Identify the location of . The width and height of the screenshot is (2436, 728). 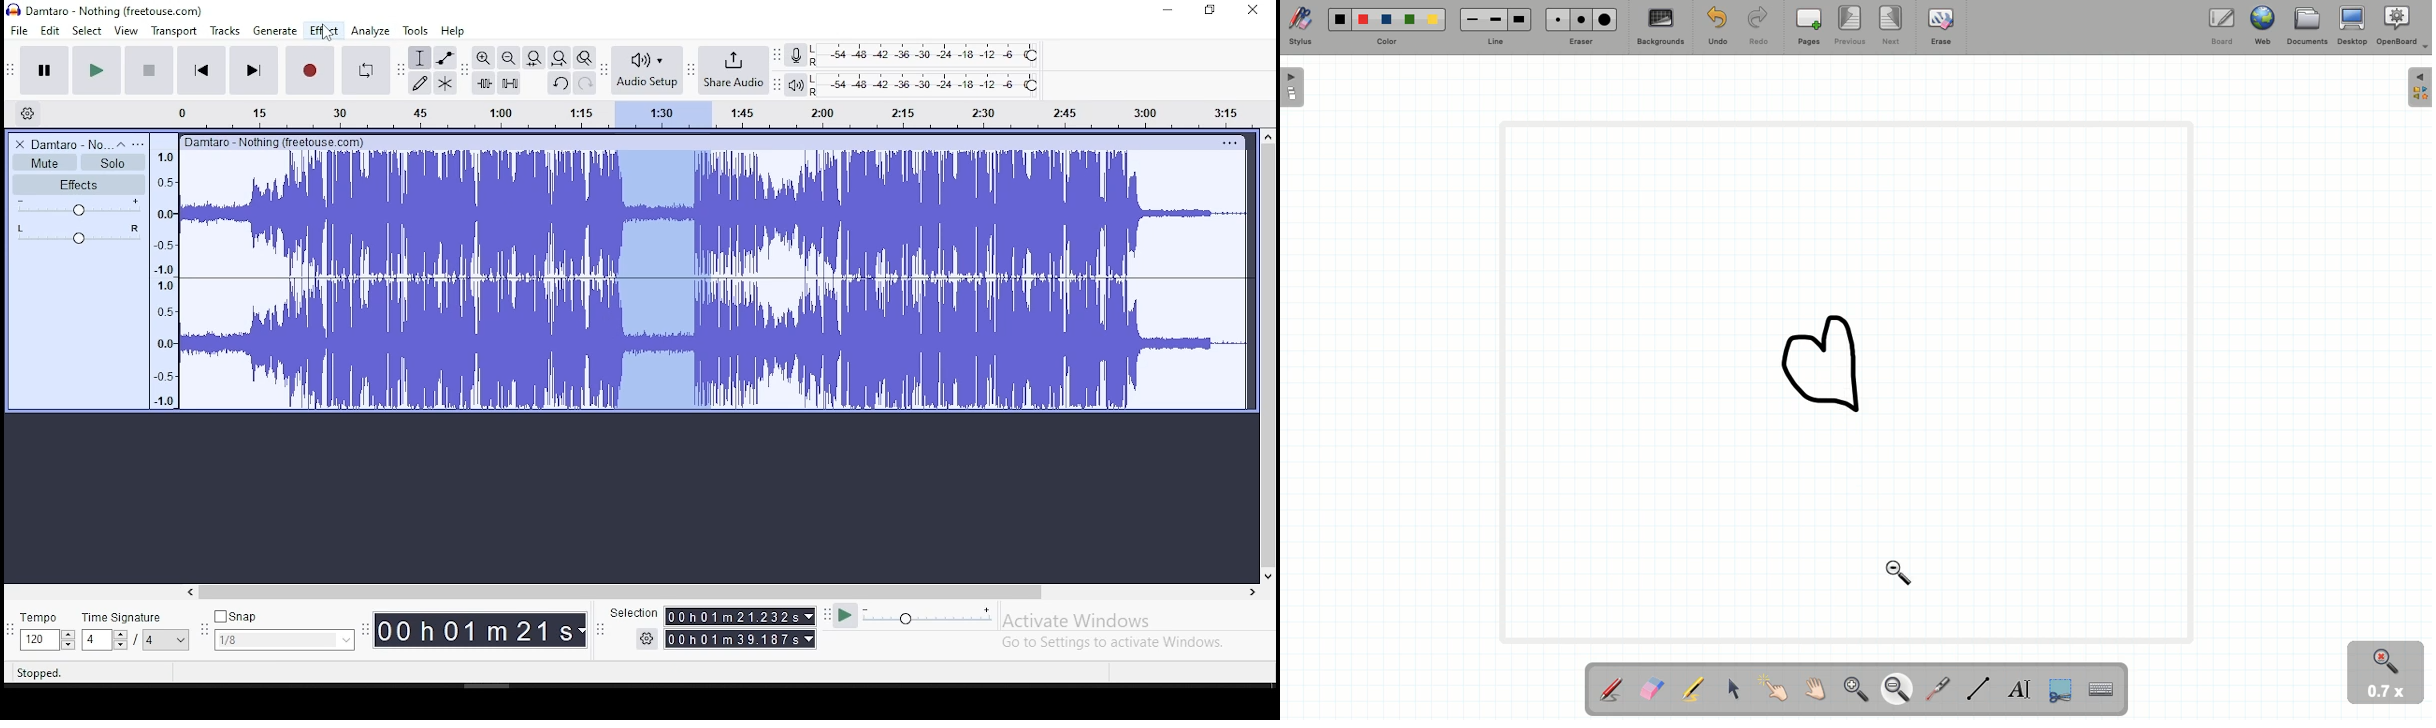
(604, 70).